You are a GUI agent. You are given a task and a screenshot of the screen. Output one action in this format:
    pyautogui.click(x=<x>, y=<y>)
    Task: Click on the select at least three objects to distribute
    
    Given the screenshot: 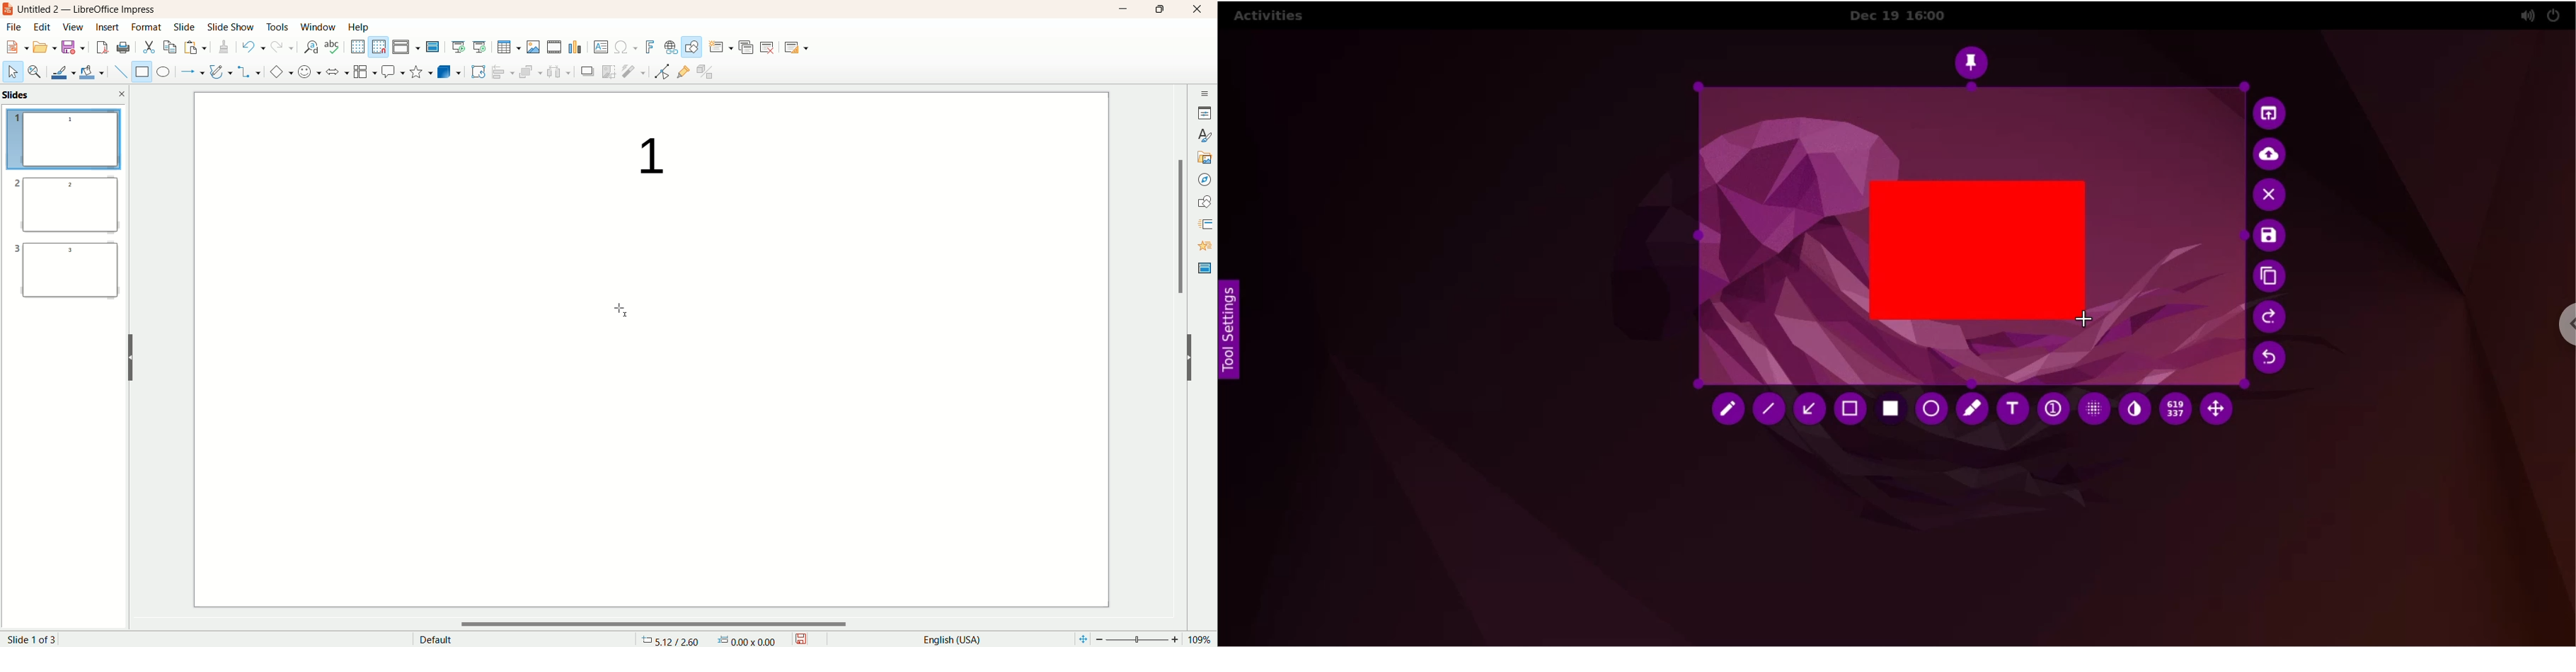 What is the action you would take?
    pyautogui.click(x=559, y=70)
    